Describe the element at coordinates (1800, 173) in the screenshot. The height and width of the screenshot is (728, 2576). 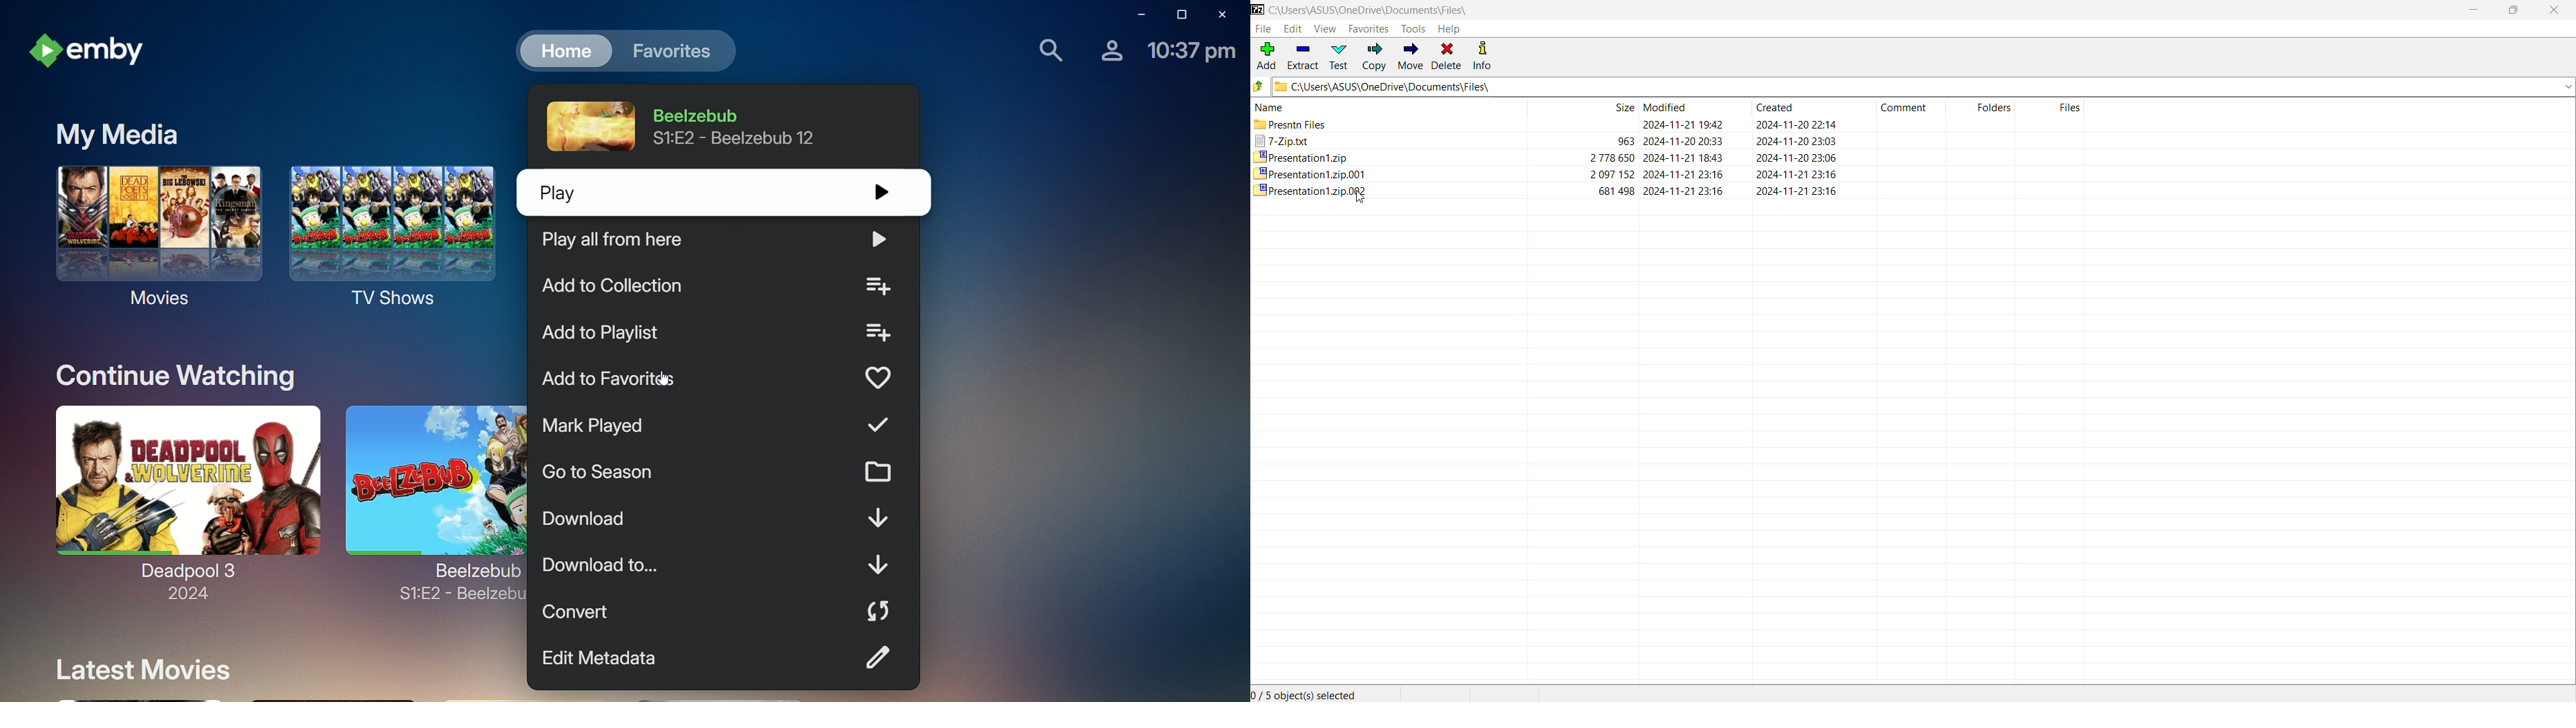
I see `2024-11-21 23:16` at that location.